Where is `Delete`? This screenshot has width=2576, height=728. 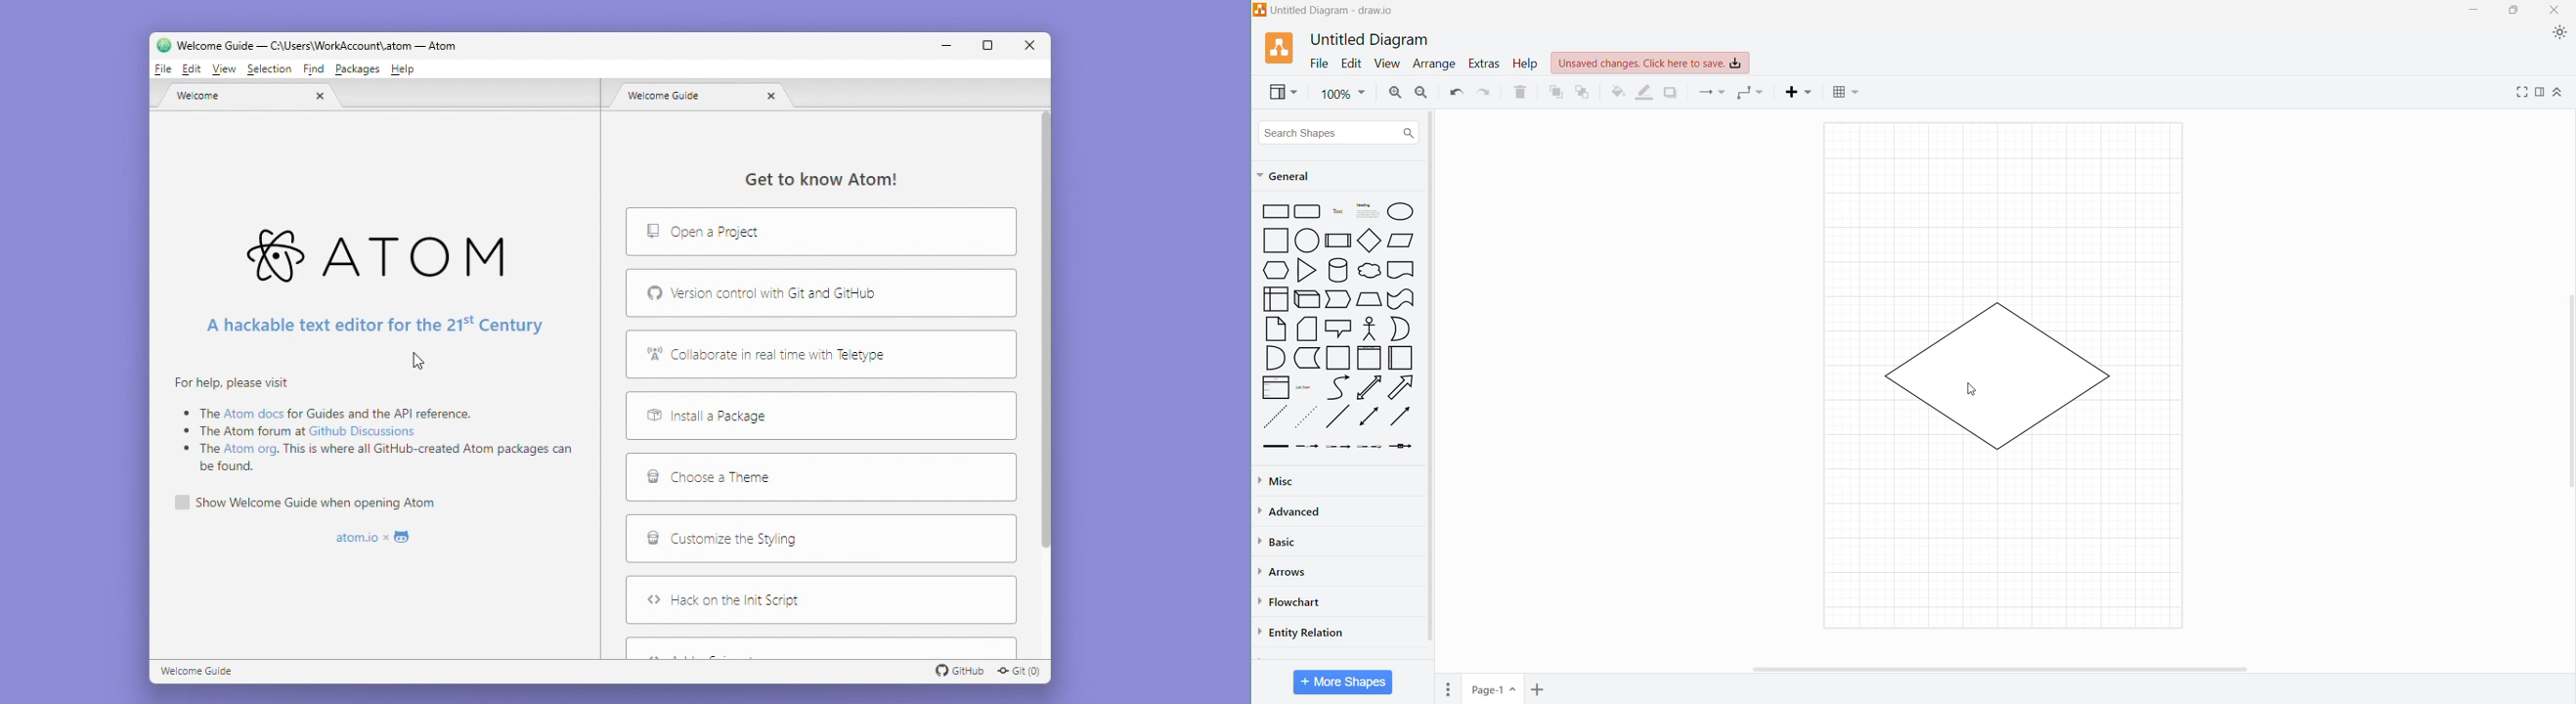
Delete is located at coordinates (1521, 92).